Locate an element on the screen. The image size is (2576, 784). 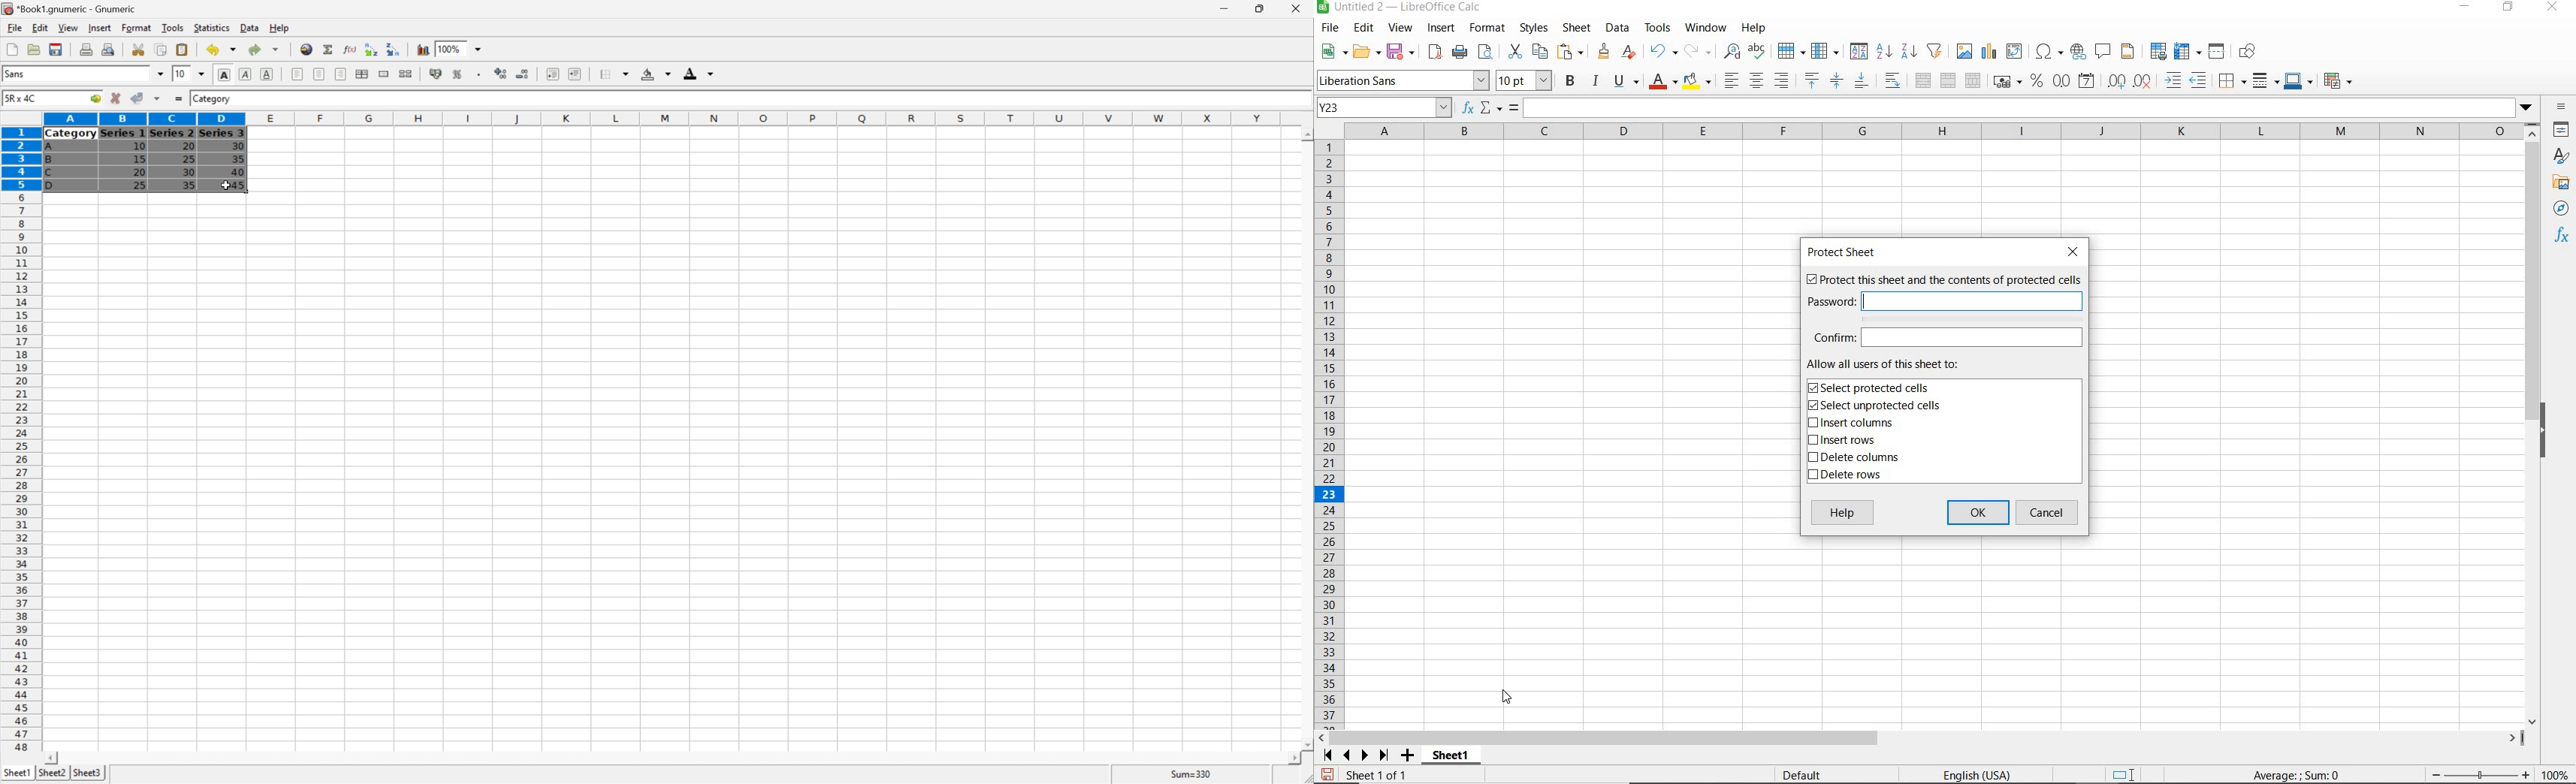
BOLD is located at coordinates (1570, 83).